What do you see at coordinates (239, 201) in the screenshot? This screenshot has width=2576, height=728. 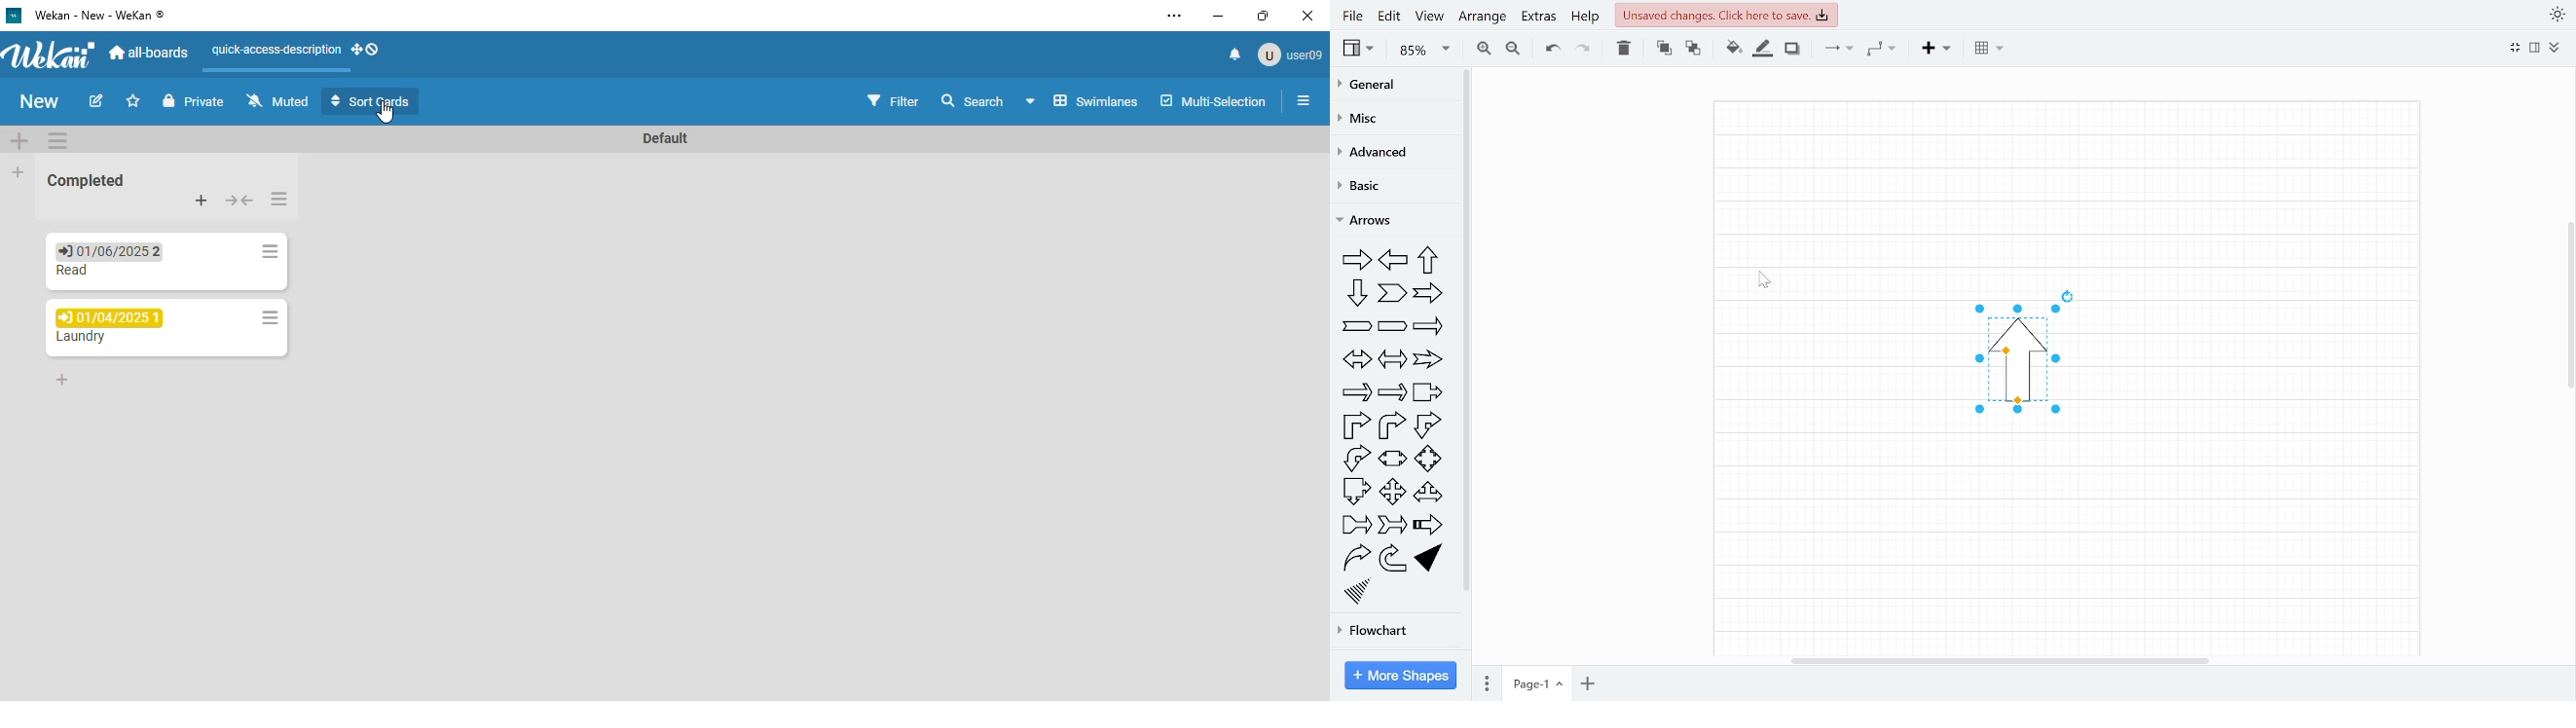 I see `collapse` at bounding box center [239, 201].